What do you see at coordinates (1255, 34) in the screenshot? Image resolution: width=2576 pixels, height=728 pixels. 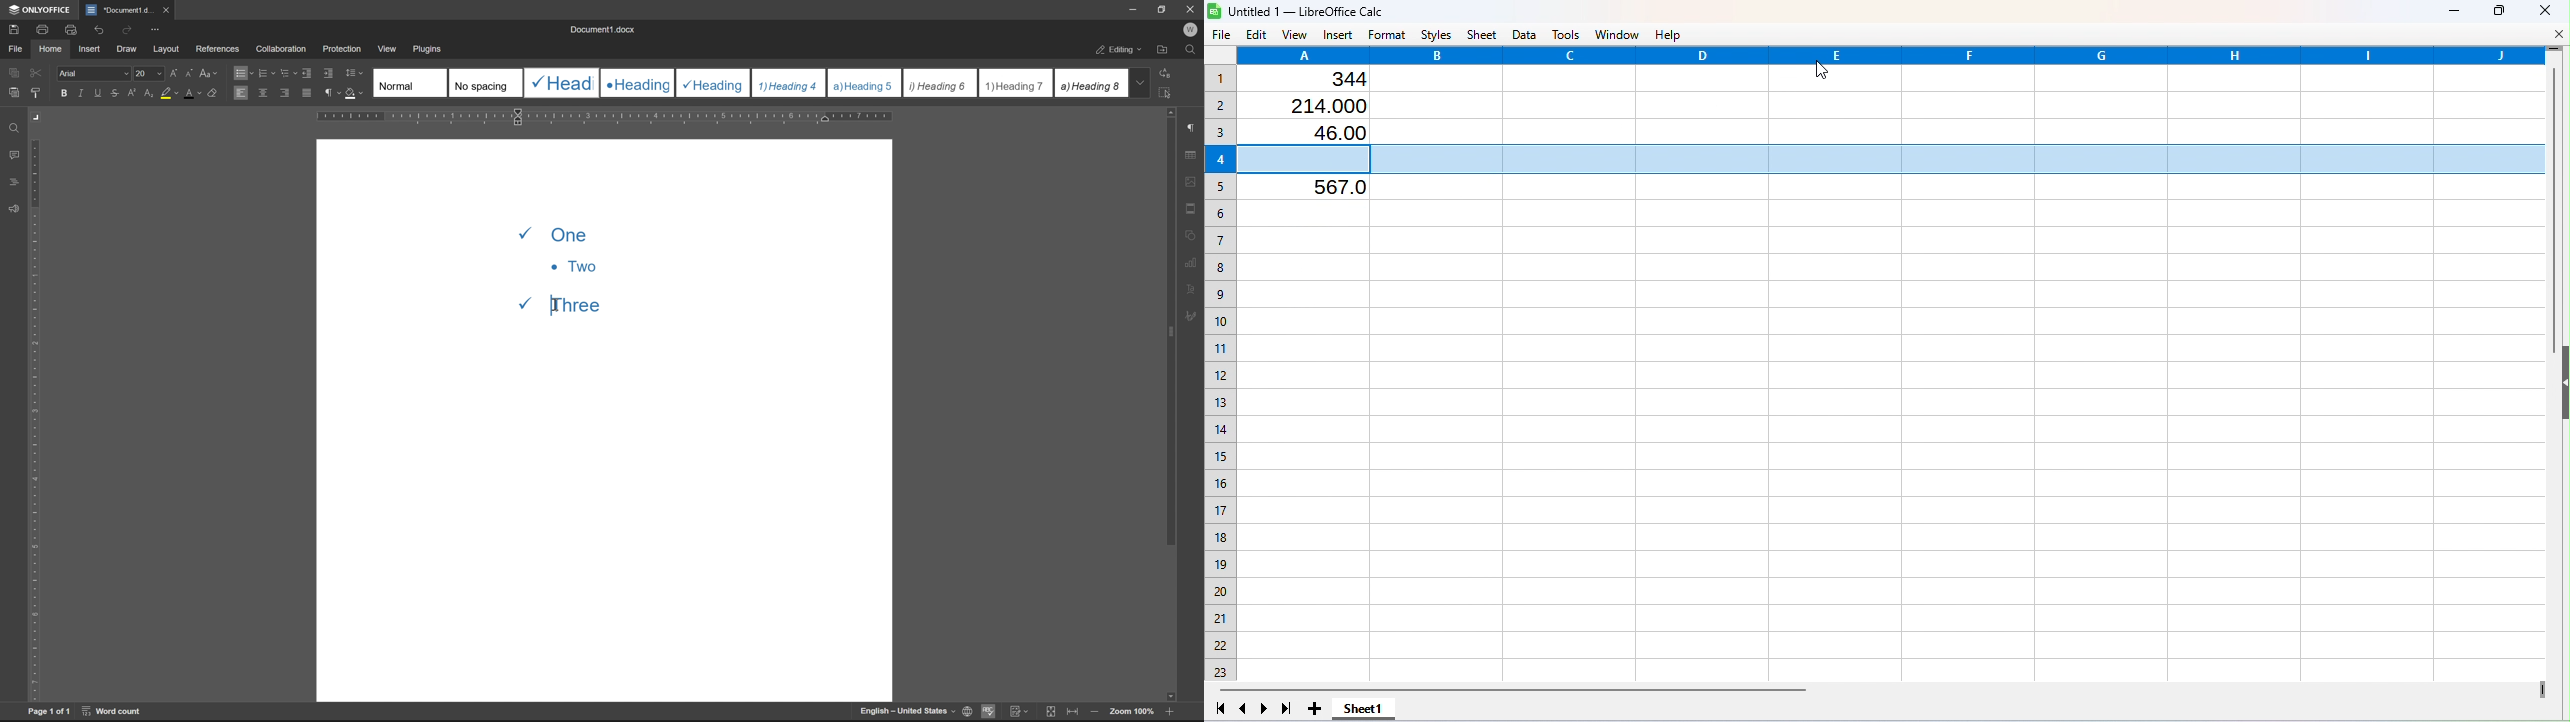 I see `Edit` at bounding box center [1255, 34].